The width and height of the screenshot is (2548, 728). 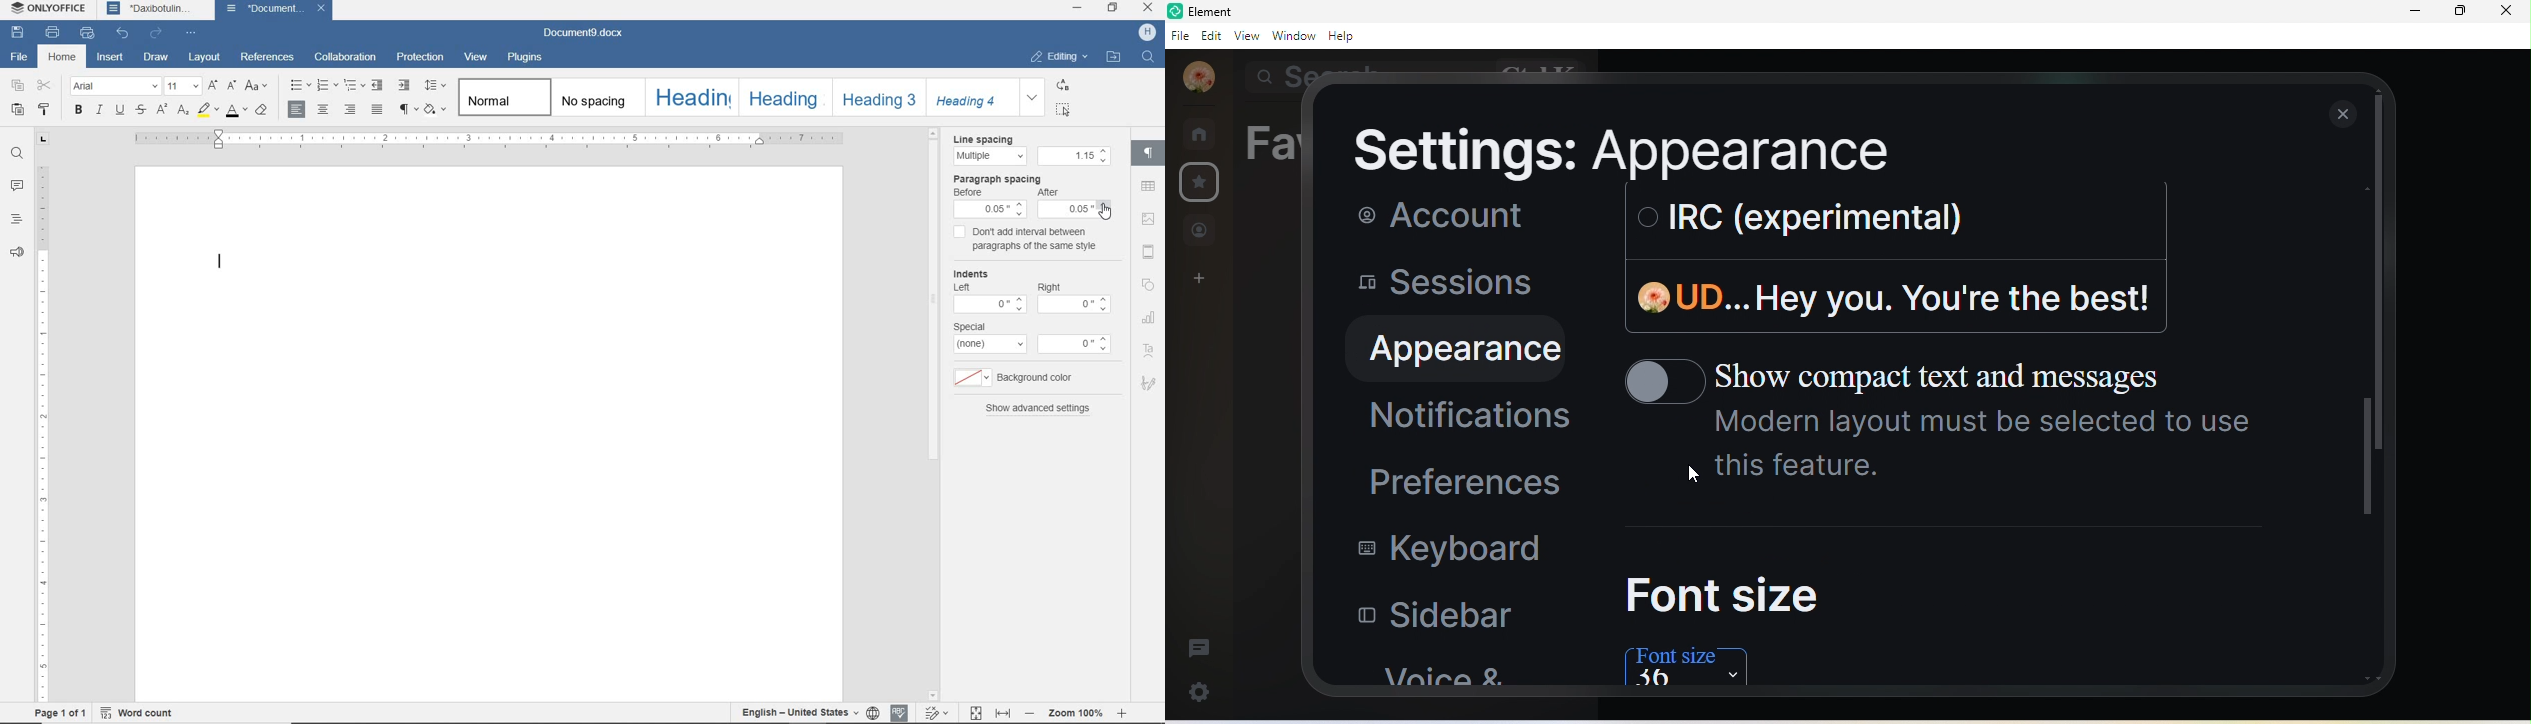 I want to click on zoom out or zoom in, so click(x=1029, y=713).